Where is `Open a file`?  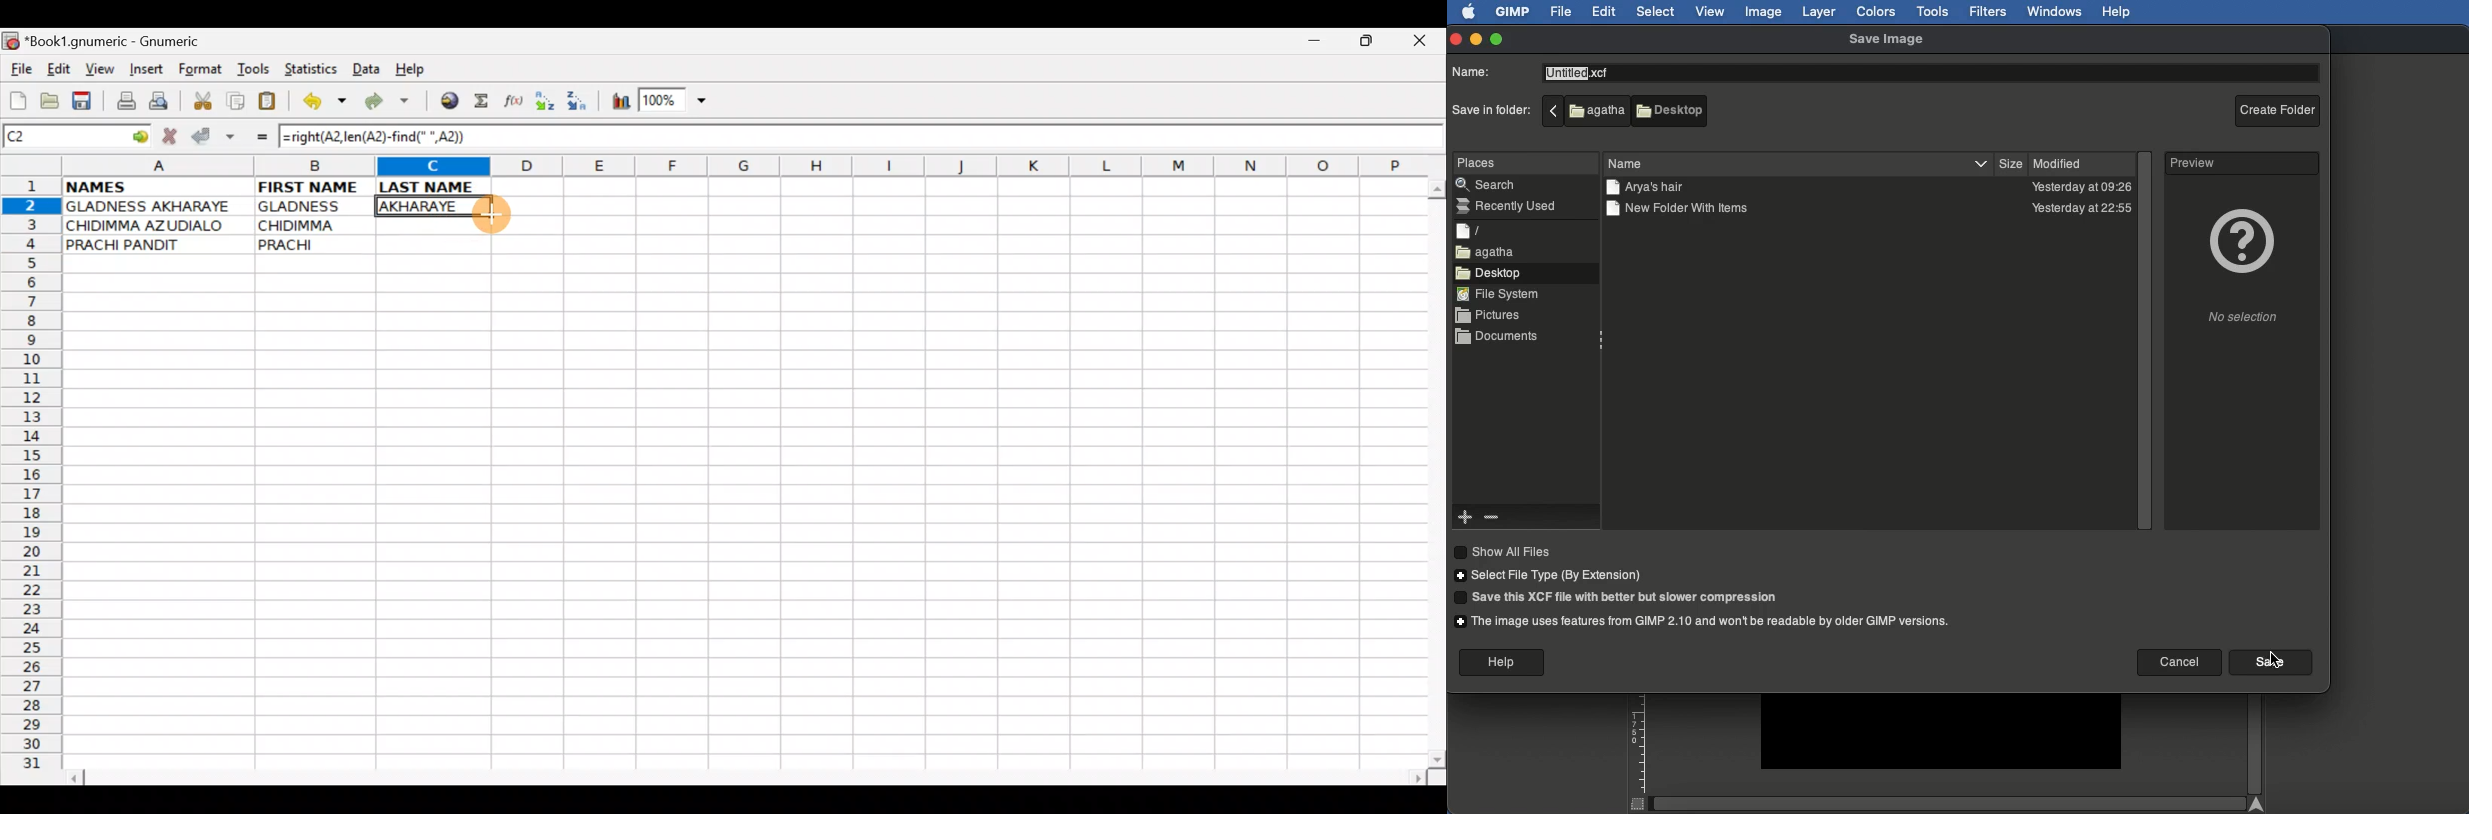
Open a file is located at coordinates (53, 99).